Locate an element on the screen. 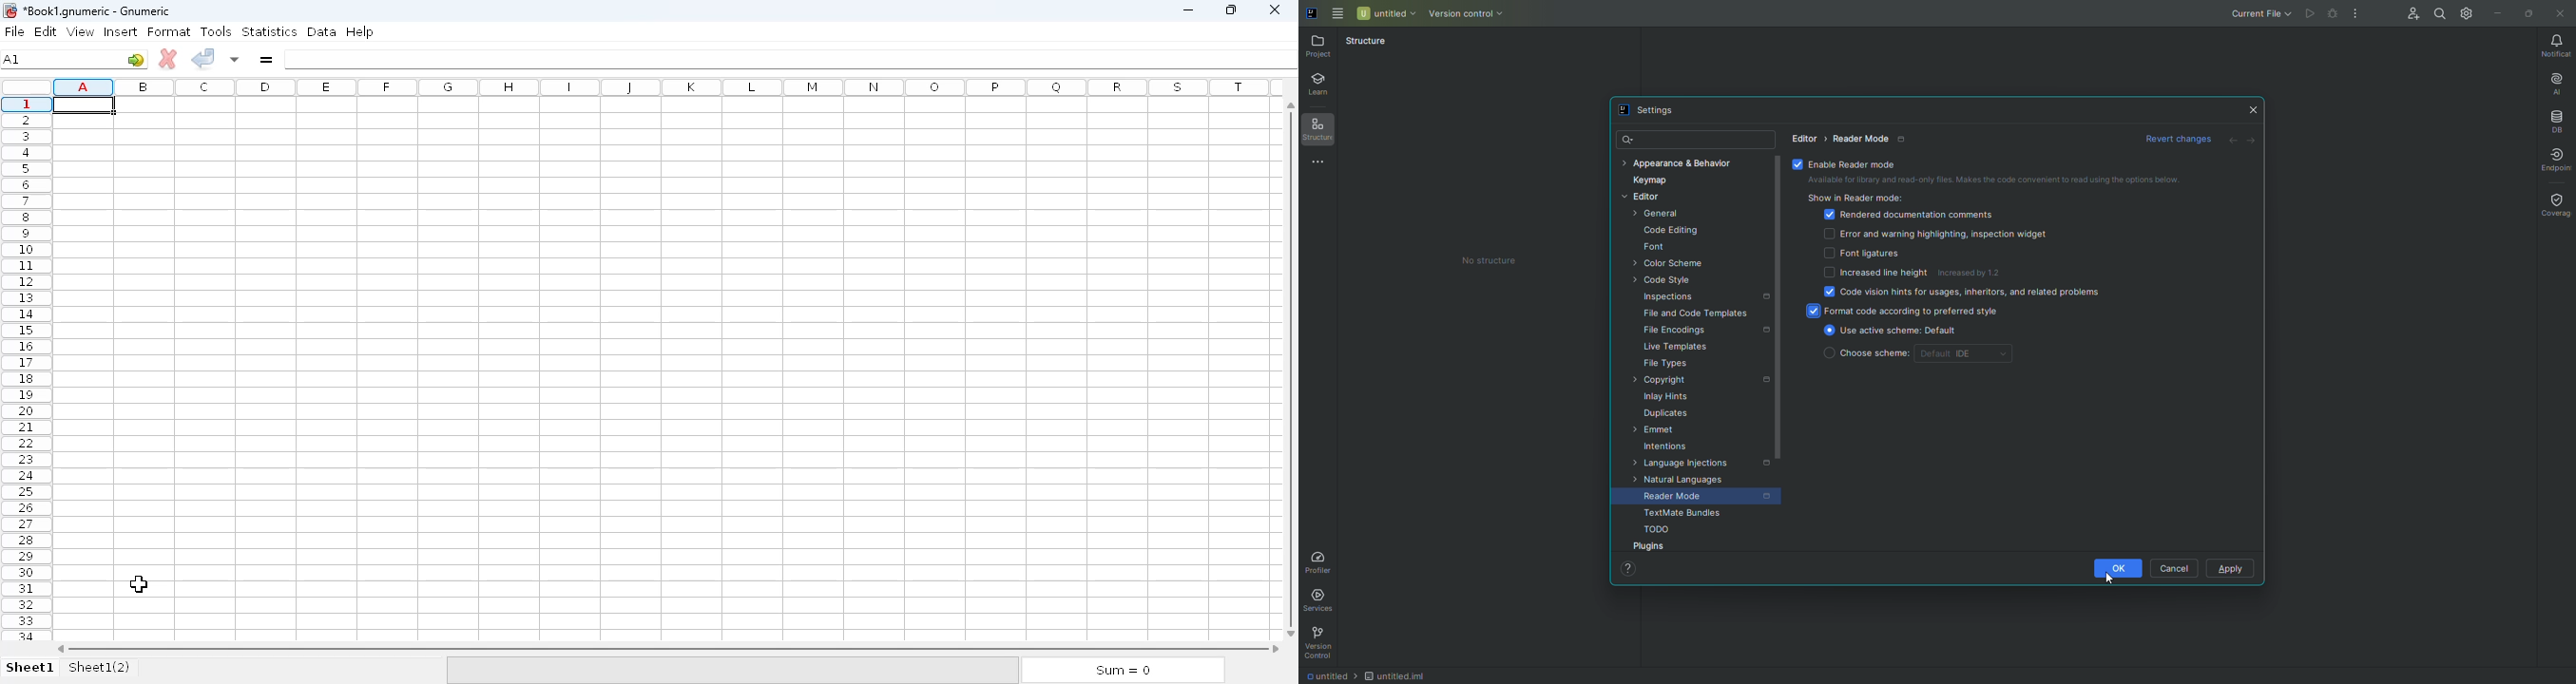 The image size is (2576, 700). scroll bar is located at coordinates (1782, 352).